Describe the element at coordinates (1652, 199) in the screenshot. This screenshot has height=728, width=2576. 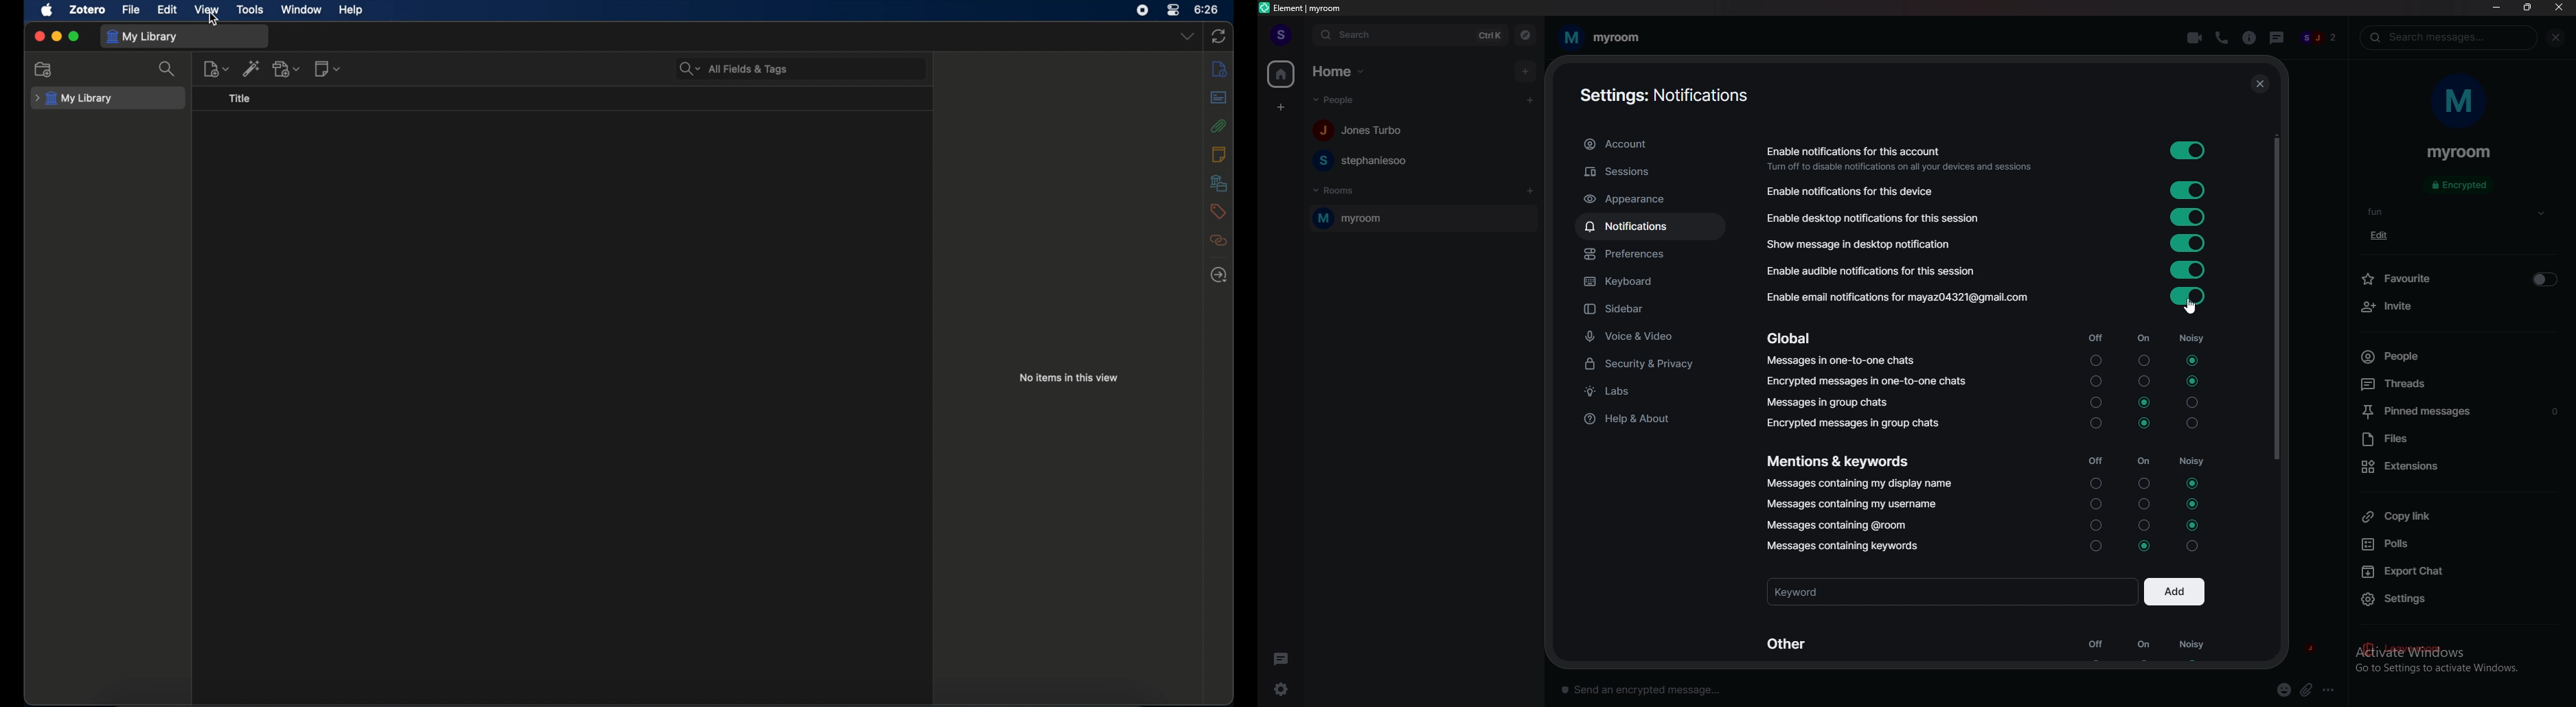
I see `appearance` at that location.